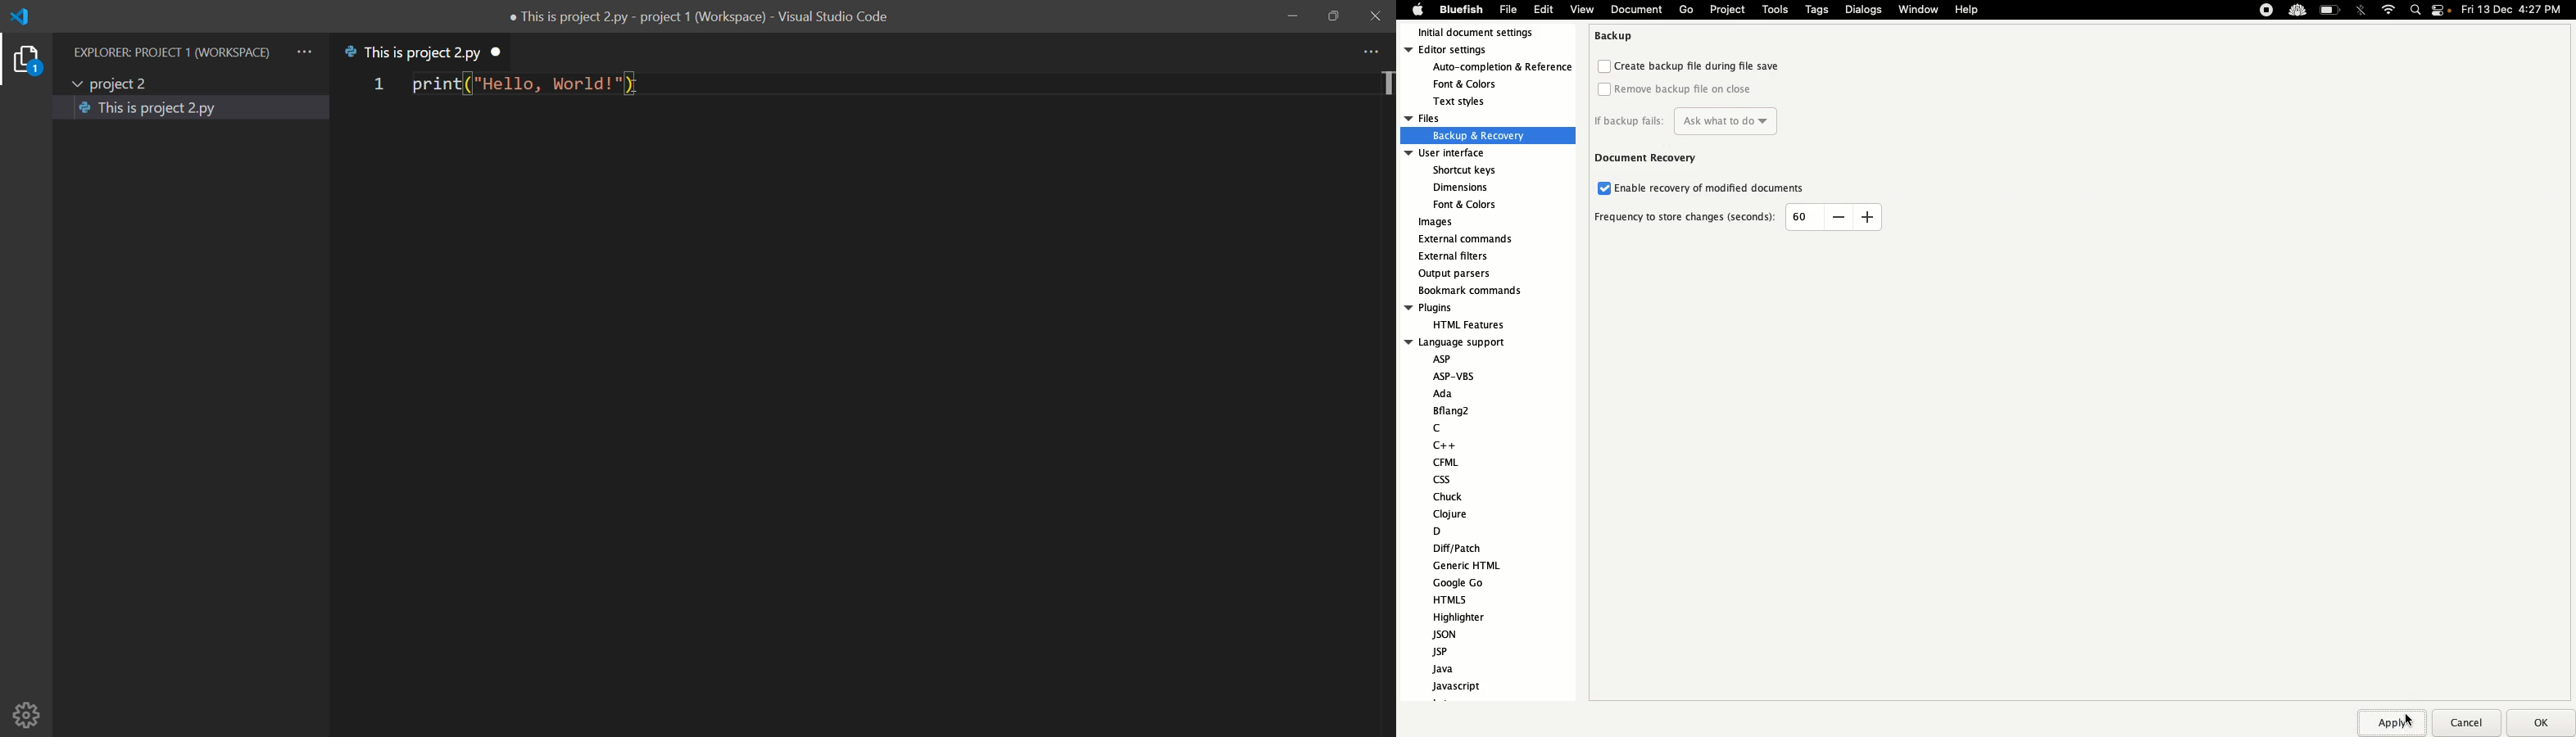  What do you see at coordinates (1917, 9) in the screenshot?
I see `Window` at bounding box center [1917, 9].